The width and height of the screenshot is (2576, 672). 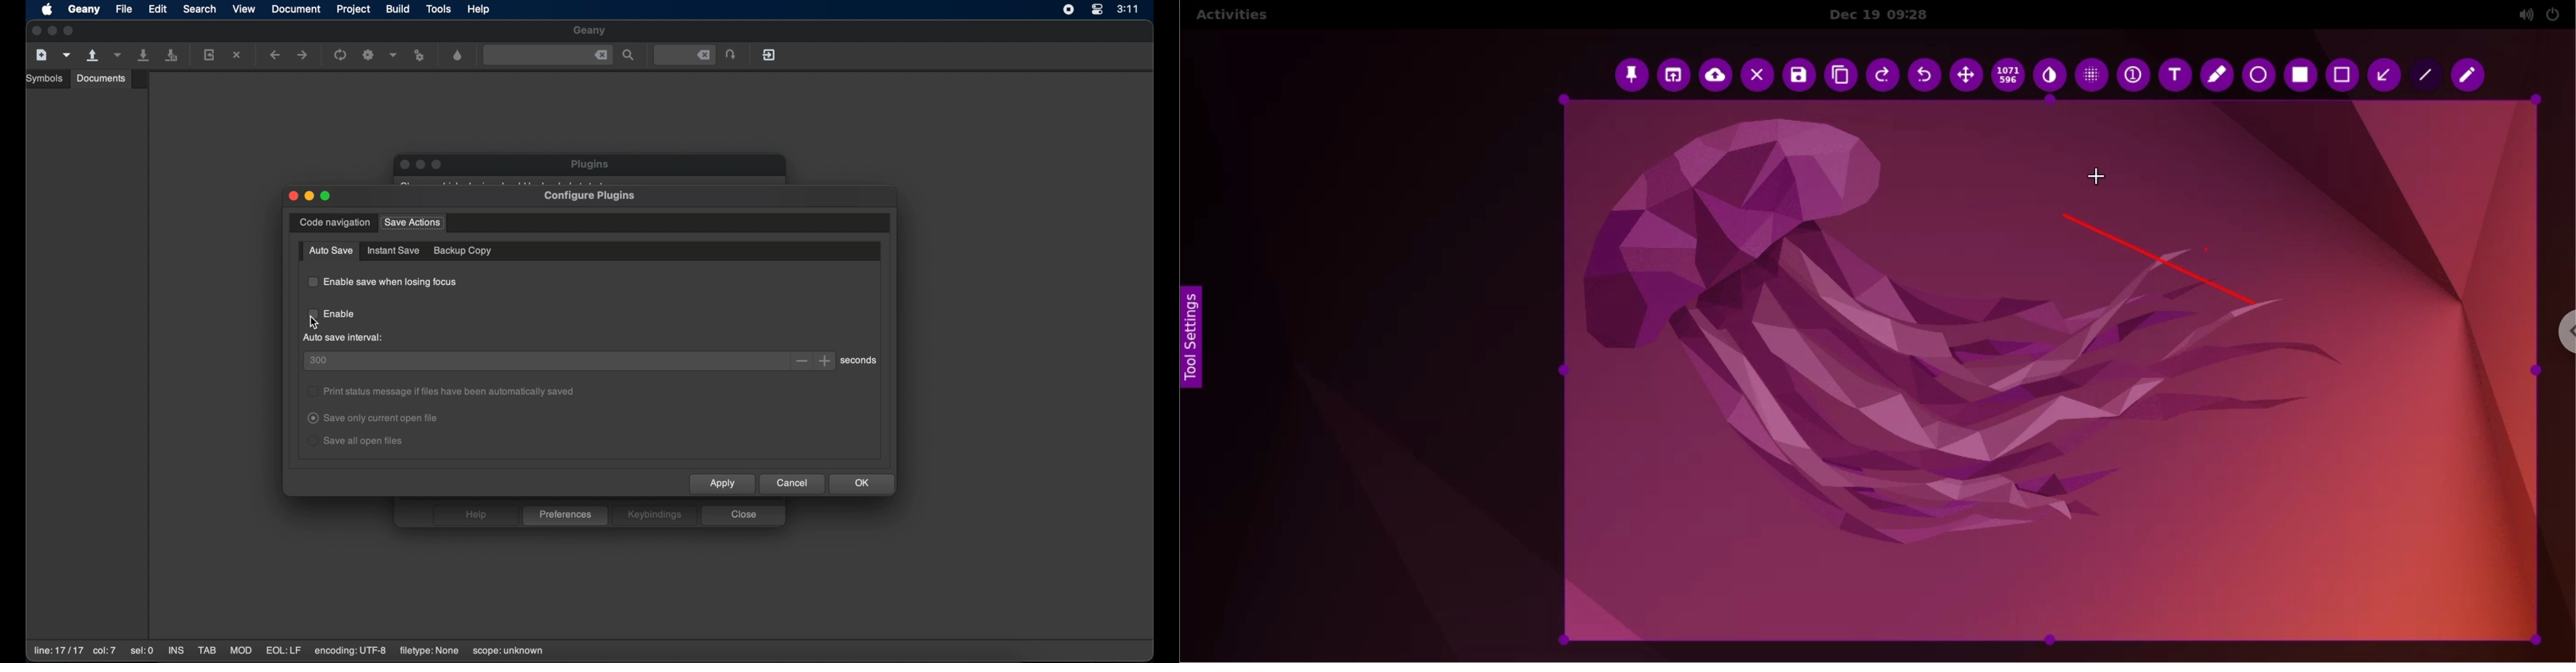 What do you see at coordinates (463, 250) in the screenshot?
I see `backup copy` at bounding box center [463, 250].